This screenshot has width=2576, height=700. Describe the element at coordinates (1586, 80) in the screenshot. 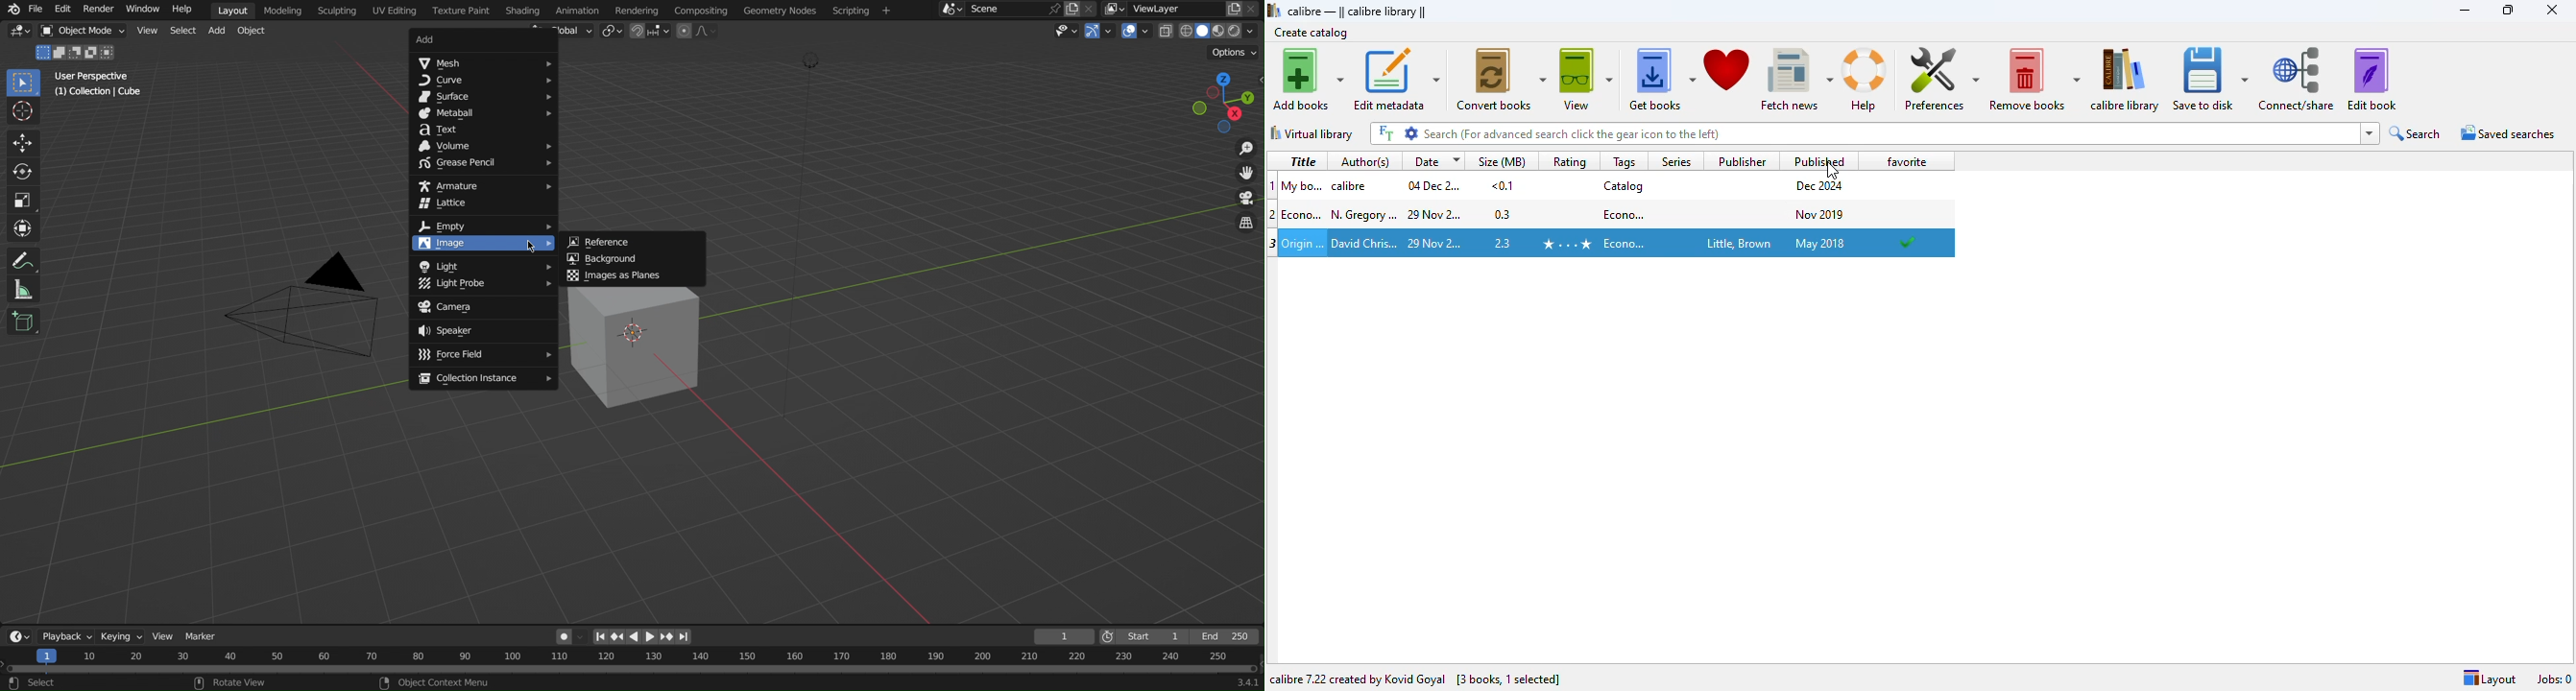

I see `view` at that location.